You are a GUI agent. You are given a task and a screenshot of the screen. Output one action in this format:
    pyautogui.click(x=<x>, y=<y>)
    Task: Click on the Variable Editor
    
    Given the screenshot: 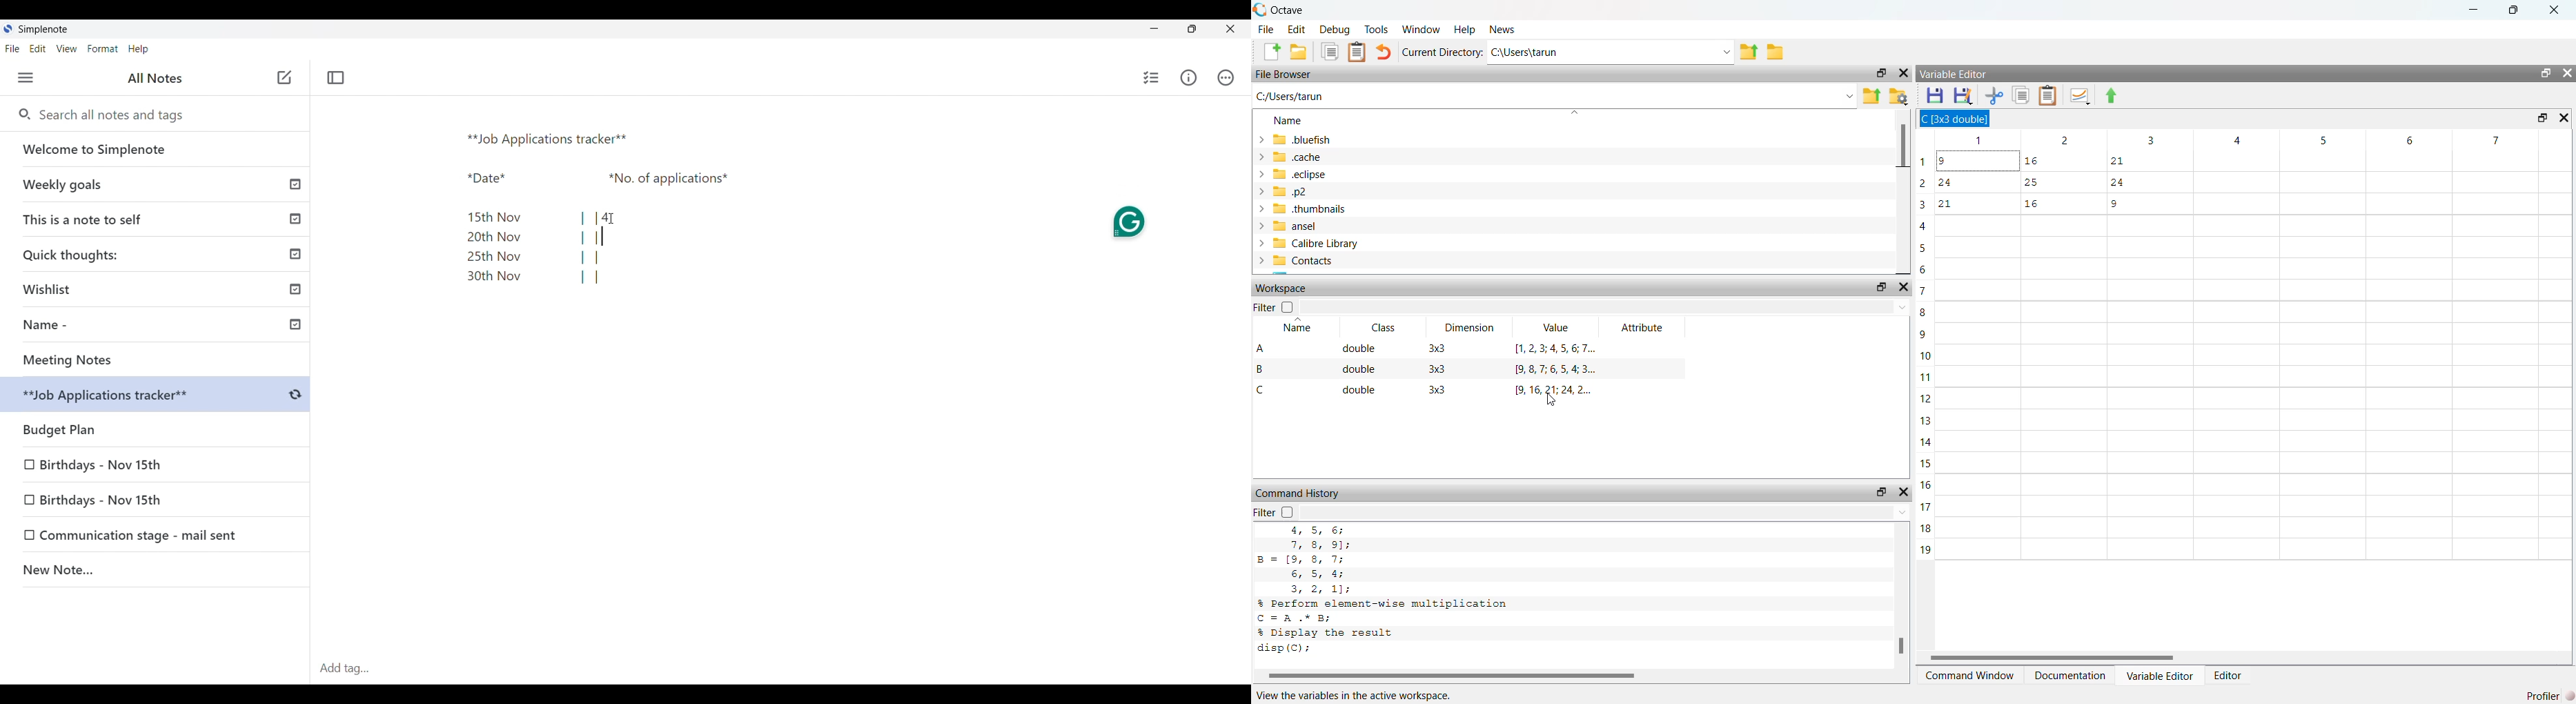 What is the action you would take?
    pyautogui.click(x=2159, y=675)
    